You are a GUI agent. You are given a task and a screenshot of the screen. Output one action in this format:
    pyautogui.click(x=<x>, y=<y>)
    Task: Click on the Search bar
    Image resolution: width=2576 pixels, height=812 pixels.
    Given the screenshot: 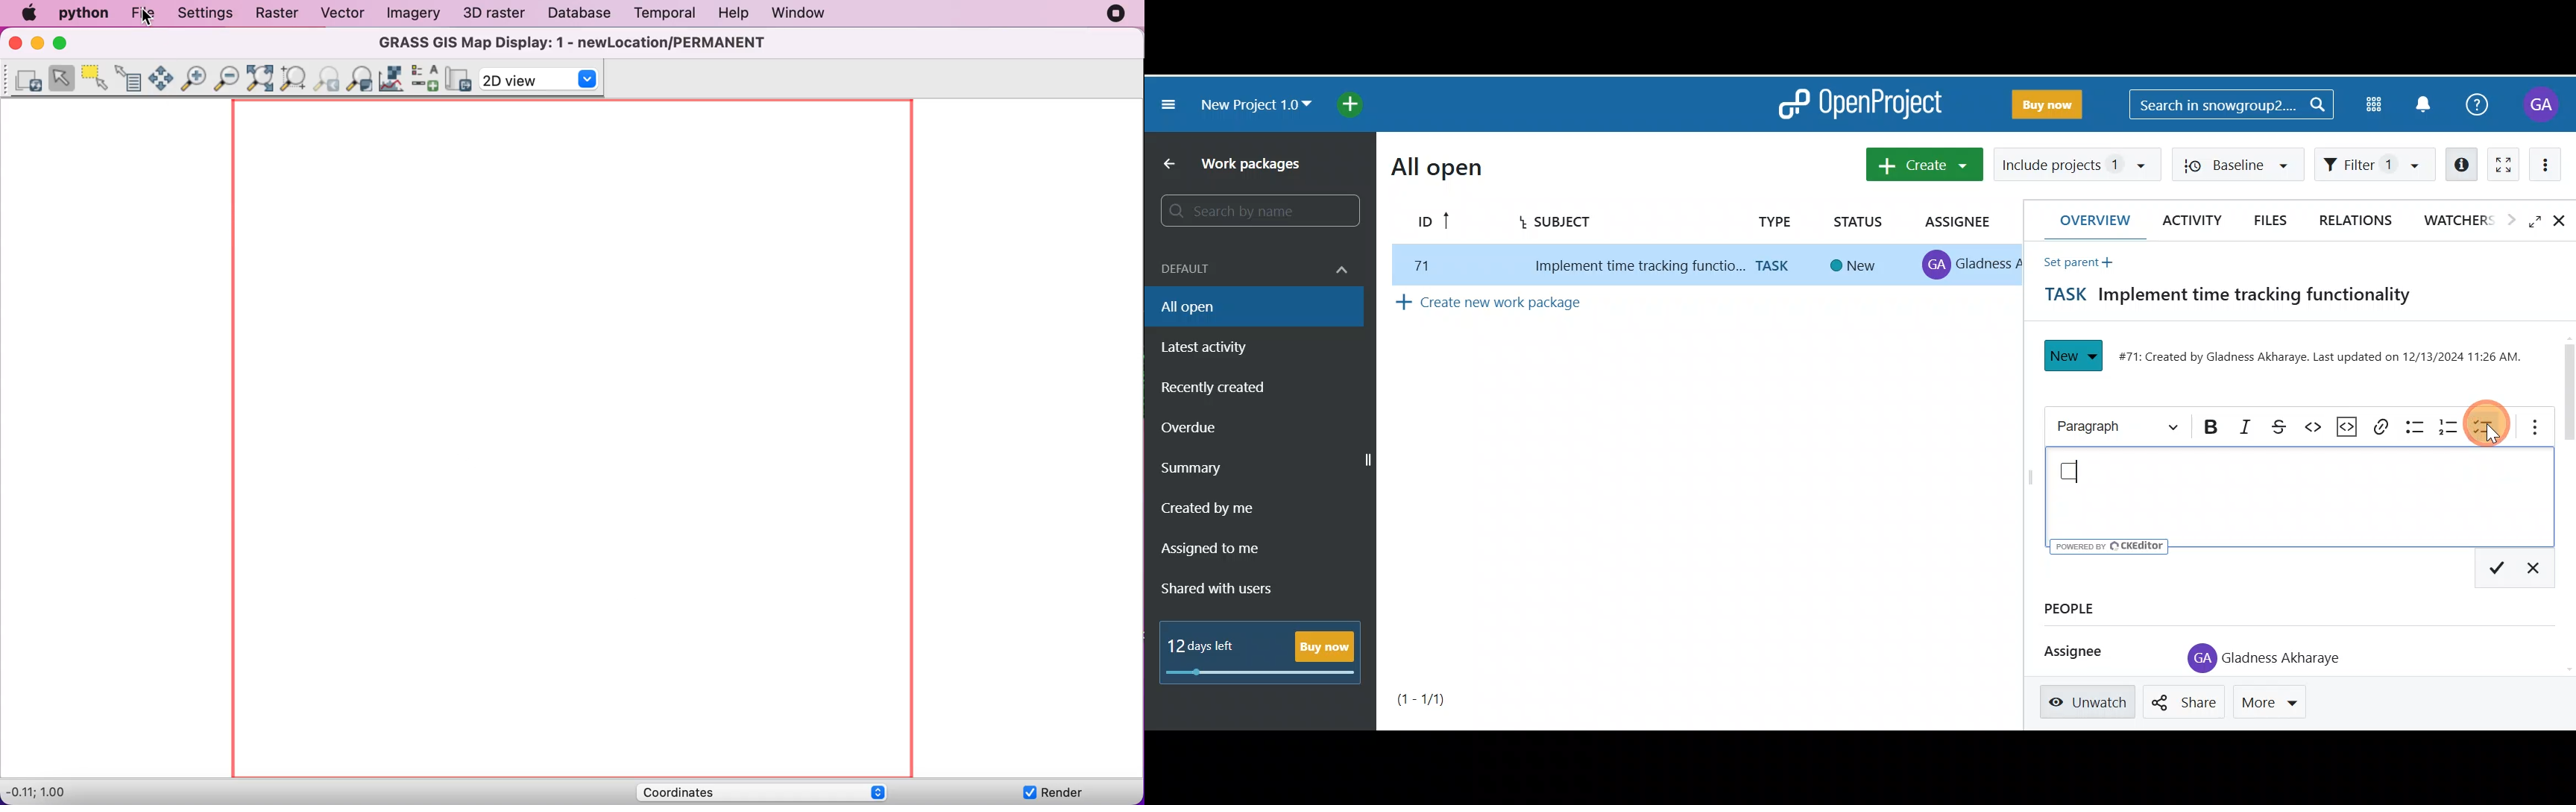 What is the action you would take?
    pyautogui.click(x=1256, y=211)
    